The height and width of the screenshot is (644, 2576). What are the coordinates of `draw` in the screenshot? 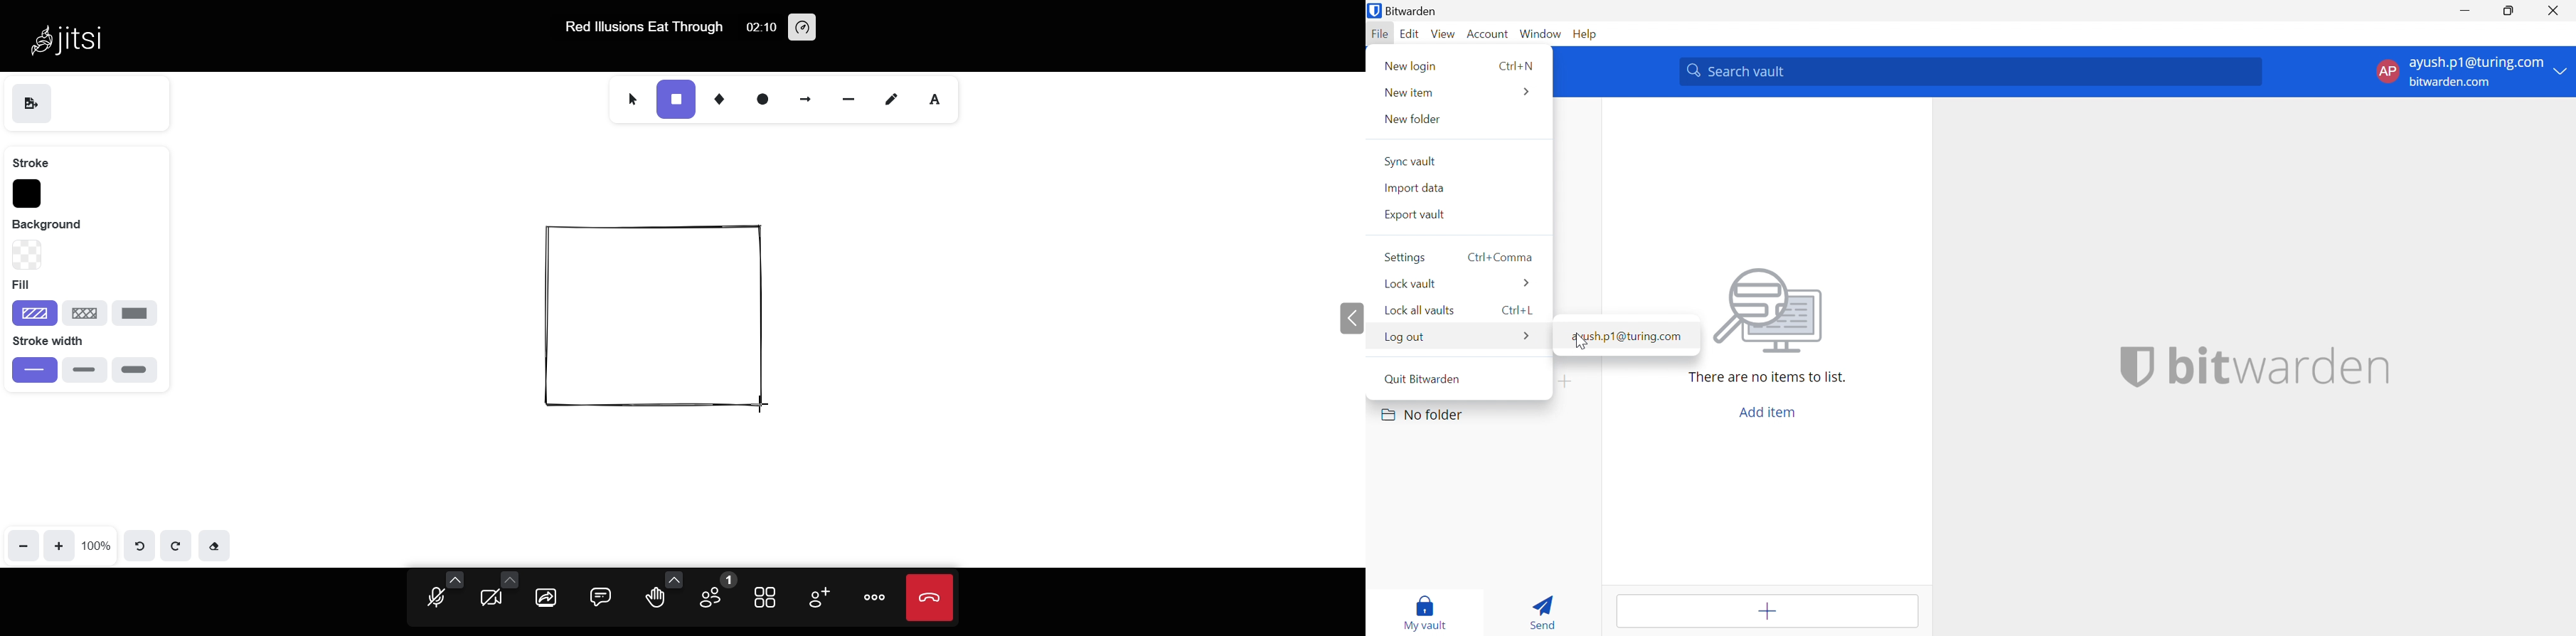 It's located at (888, 98).